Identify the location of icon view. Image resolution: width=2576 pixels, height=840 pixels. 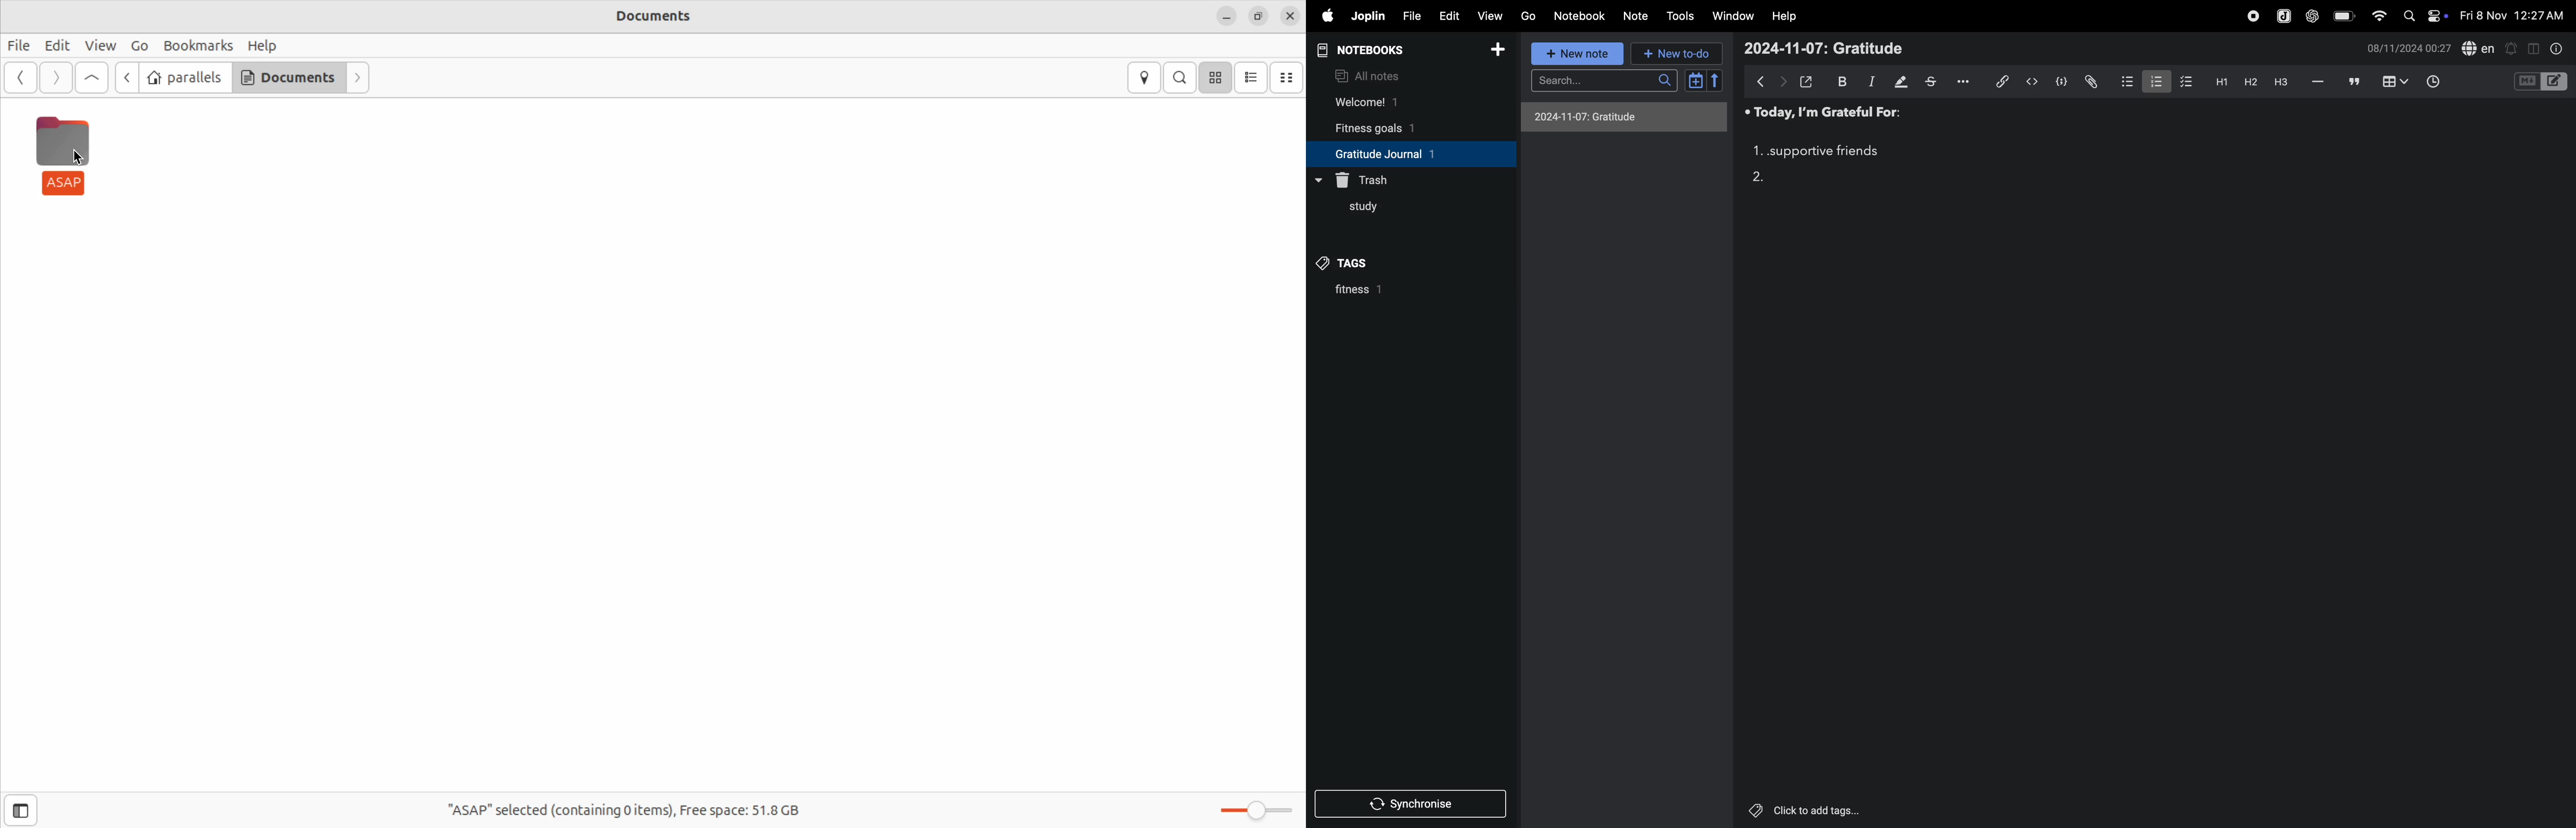
(1217, 78).